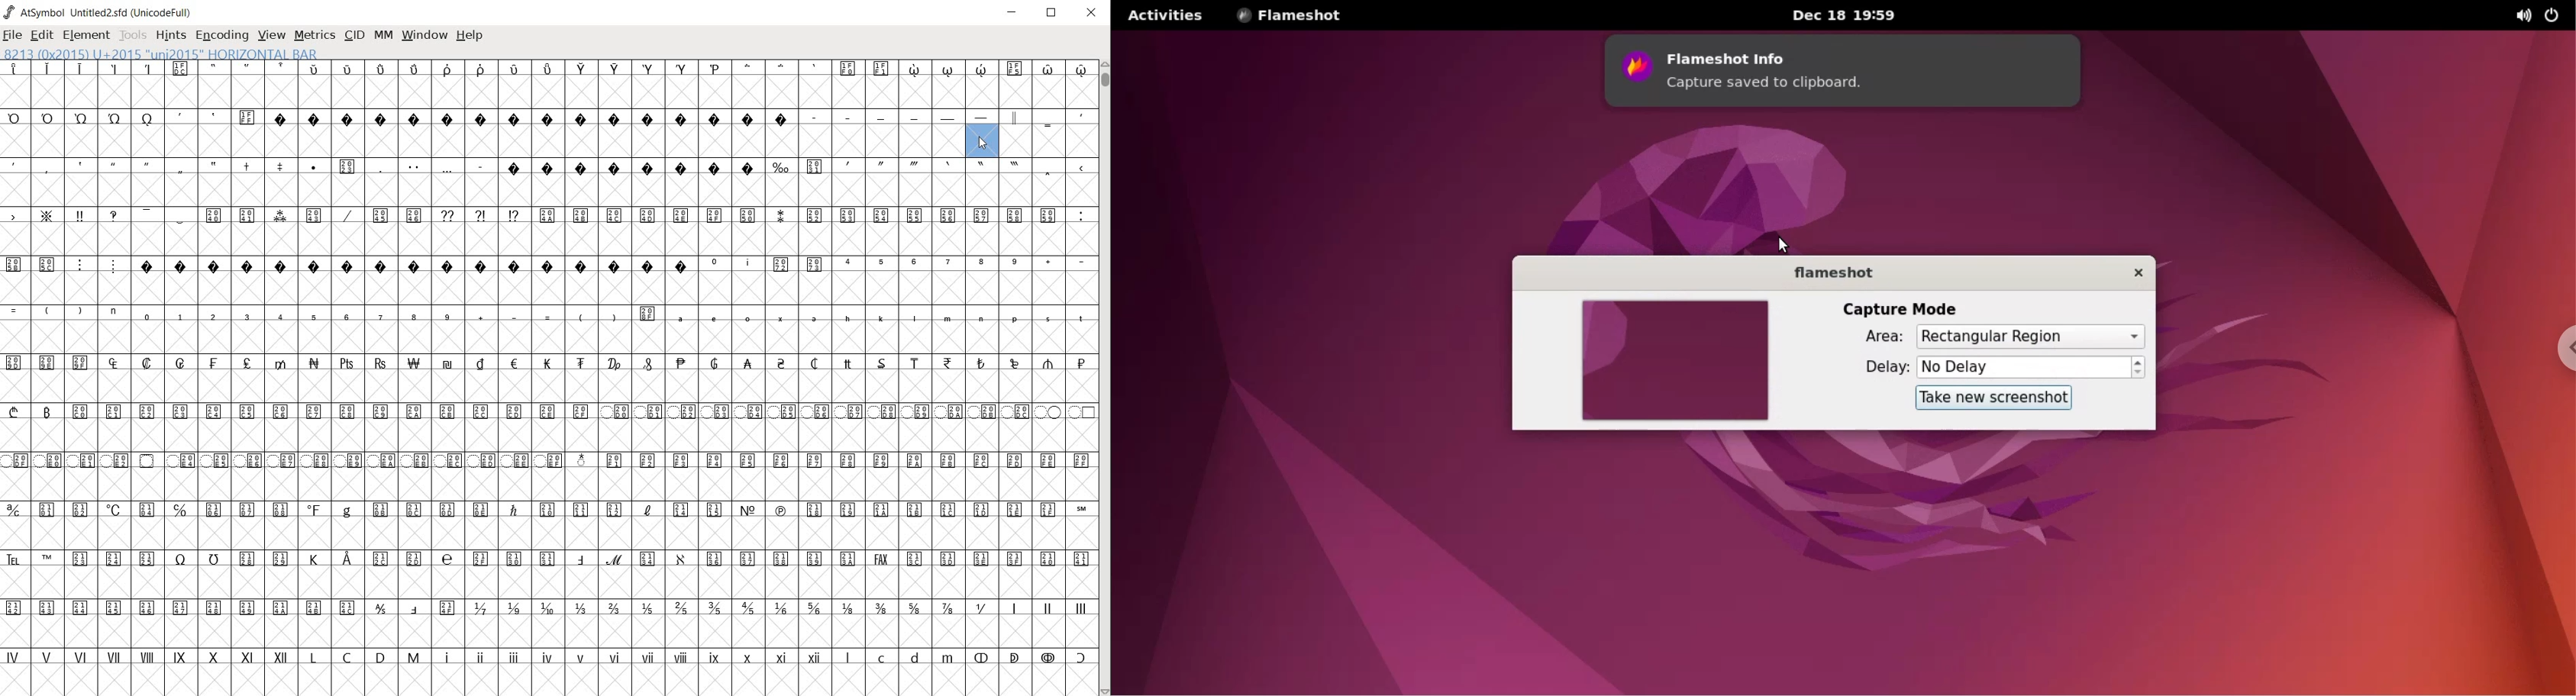 This screenshot has width=2576, height=700. What do you see at coordinates (1105, 377) in the screenshot?
I see `SCROLLBAR` at bounding box center [1105, 377].